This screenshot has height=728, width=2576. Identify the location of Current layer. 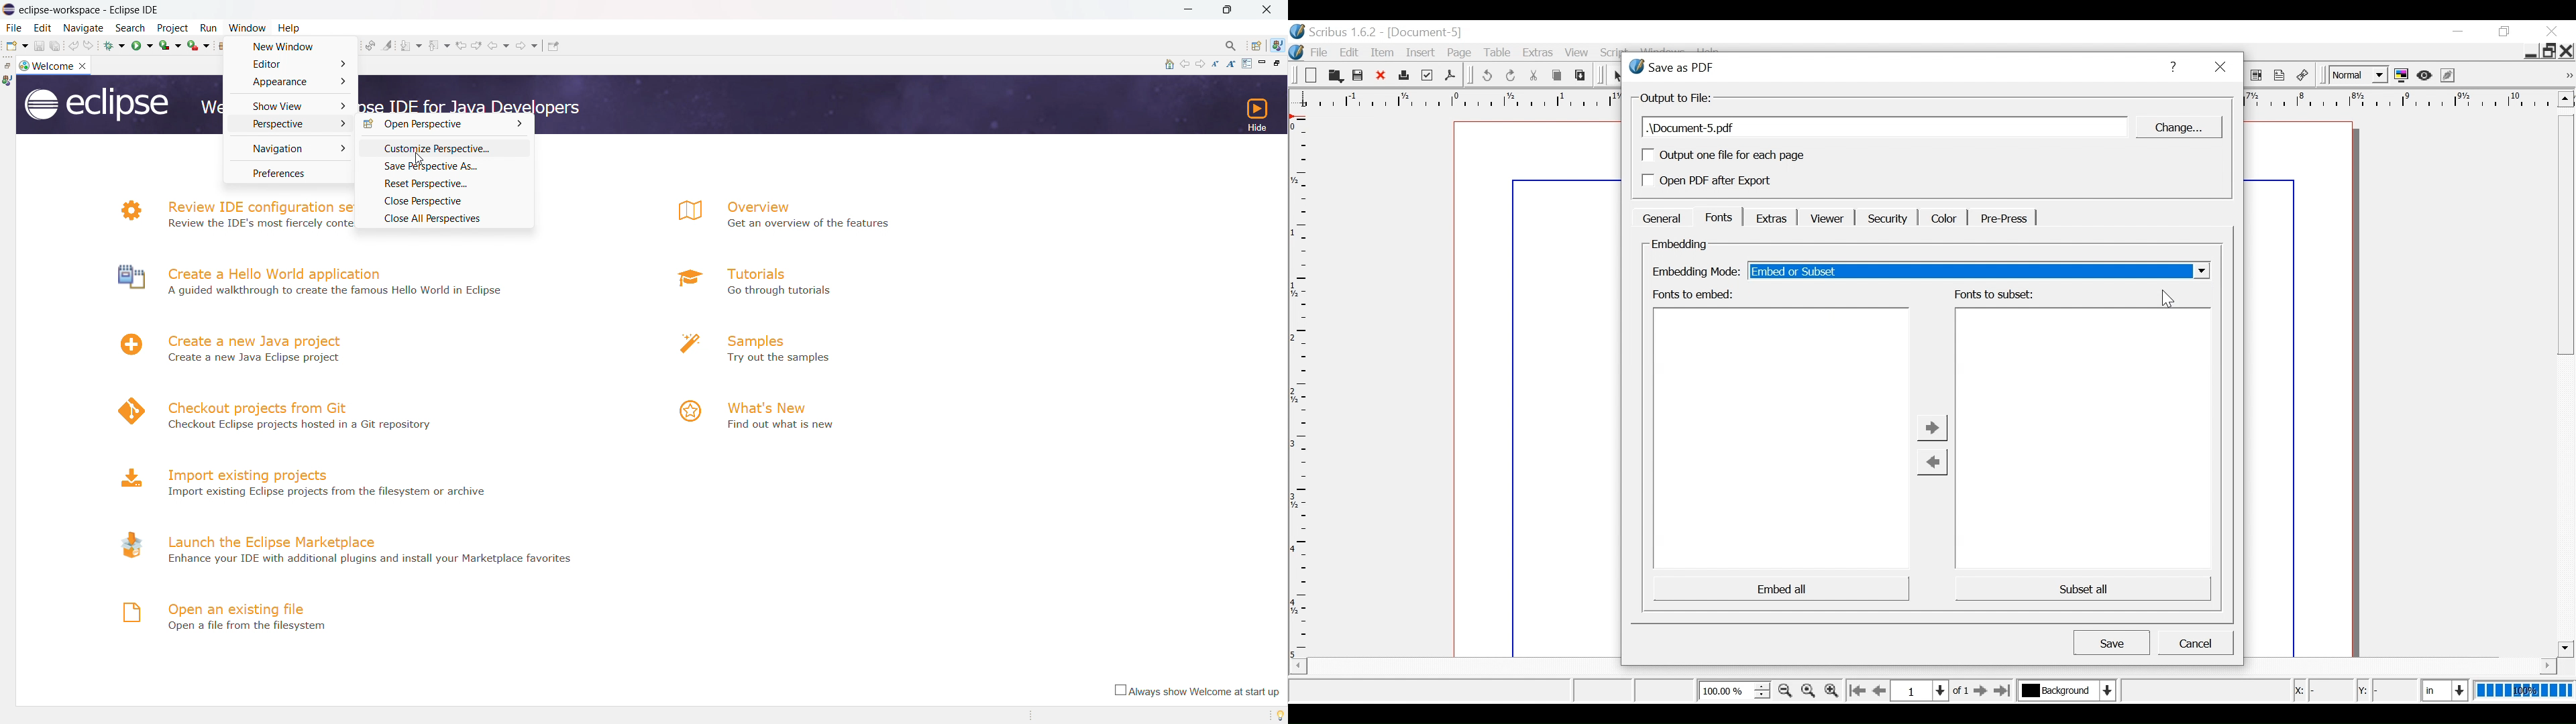
(2067, 690).